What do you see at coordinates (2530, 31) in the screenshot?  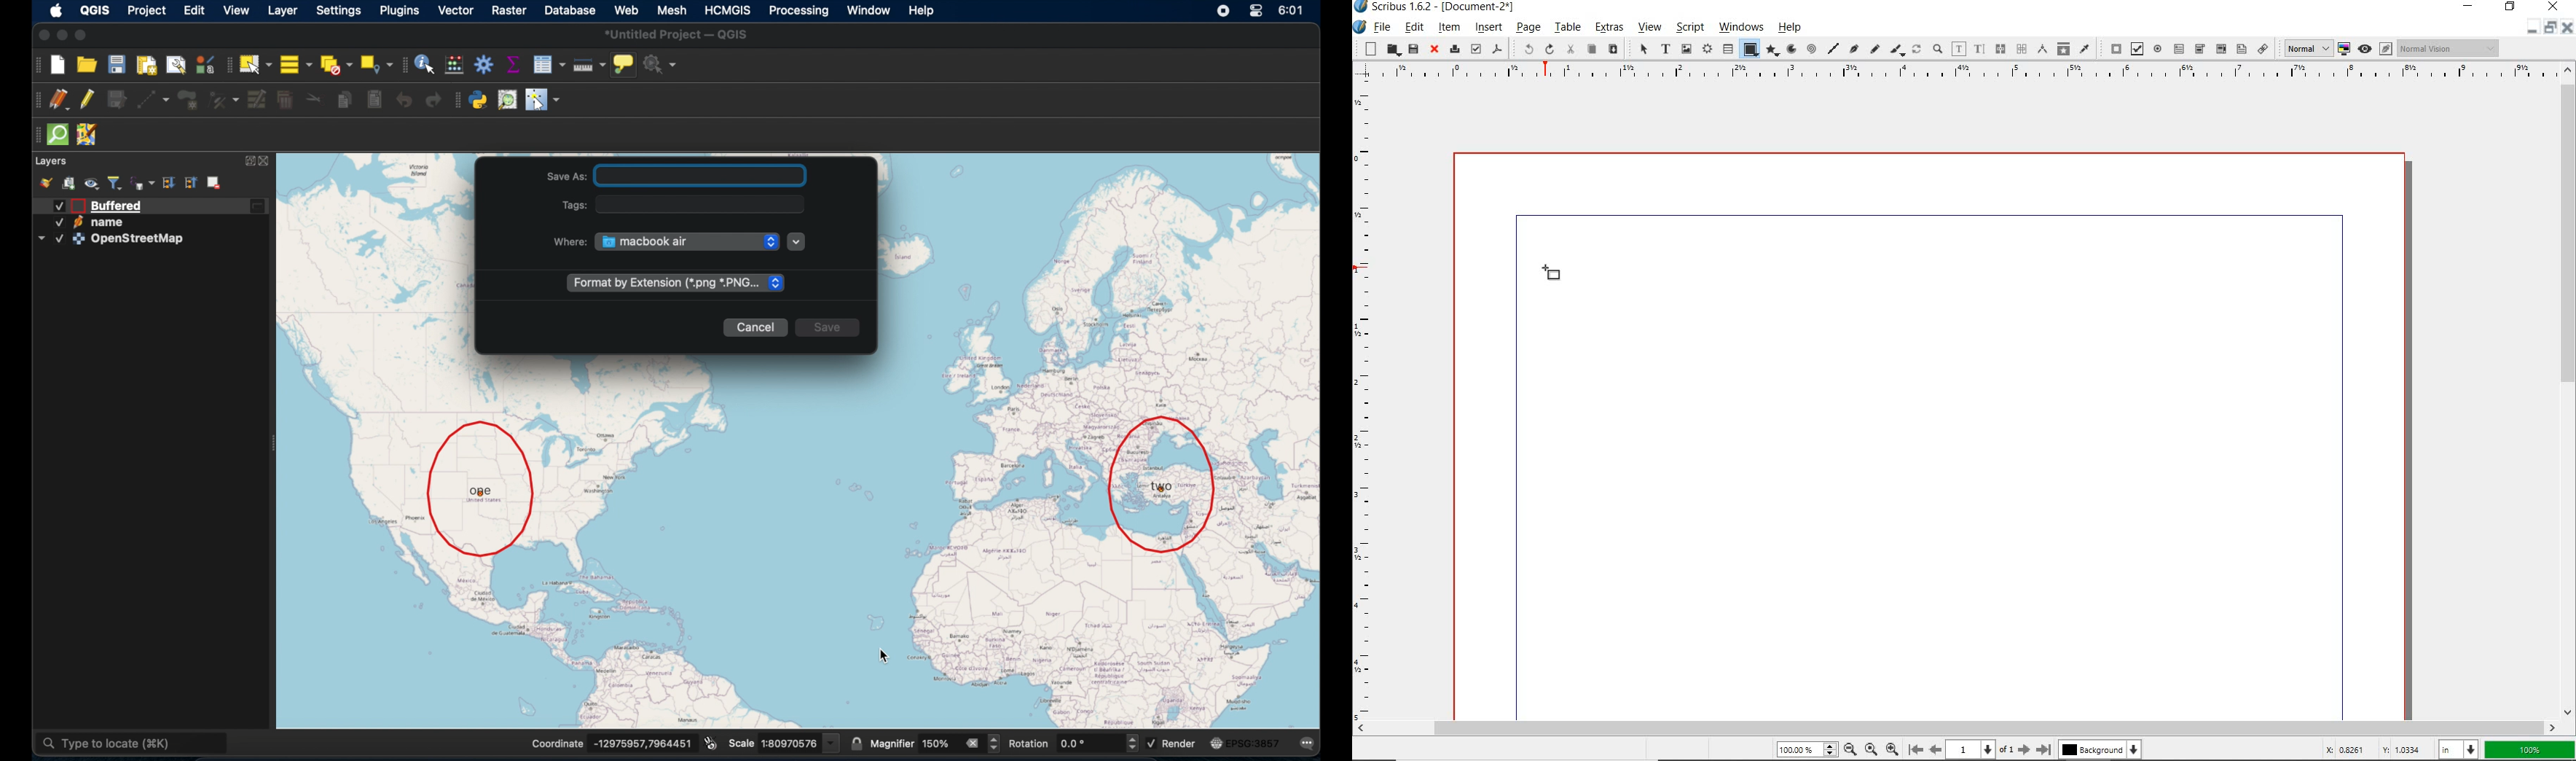 I see `minimize` at bounding box center [2530, 31].